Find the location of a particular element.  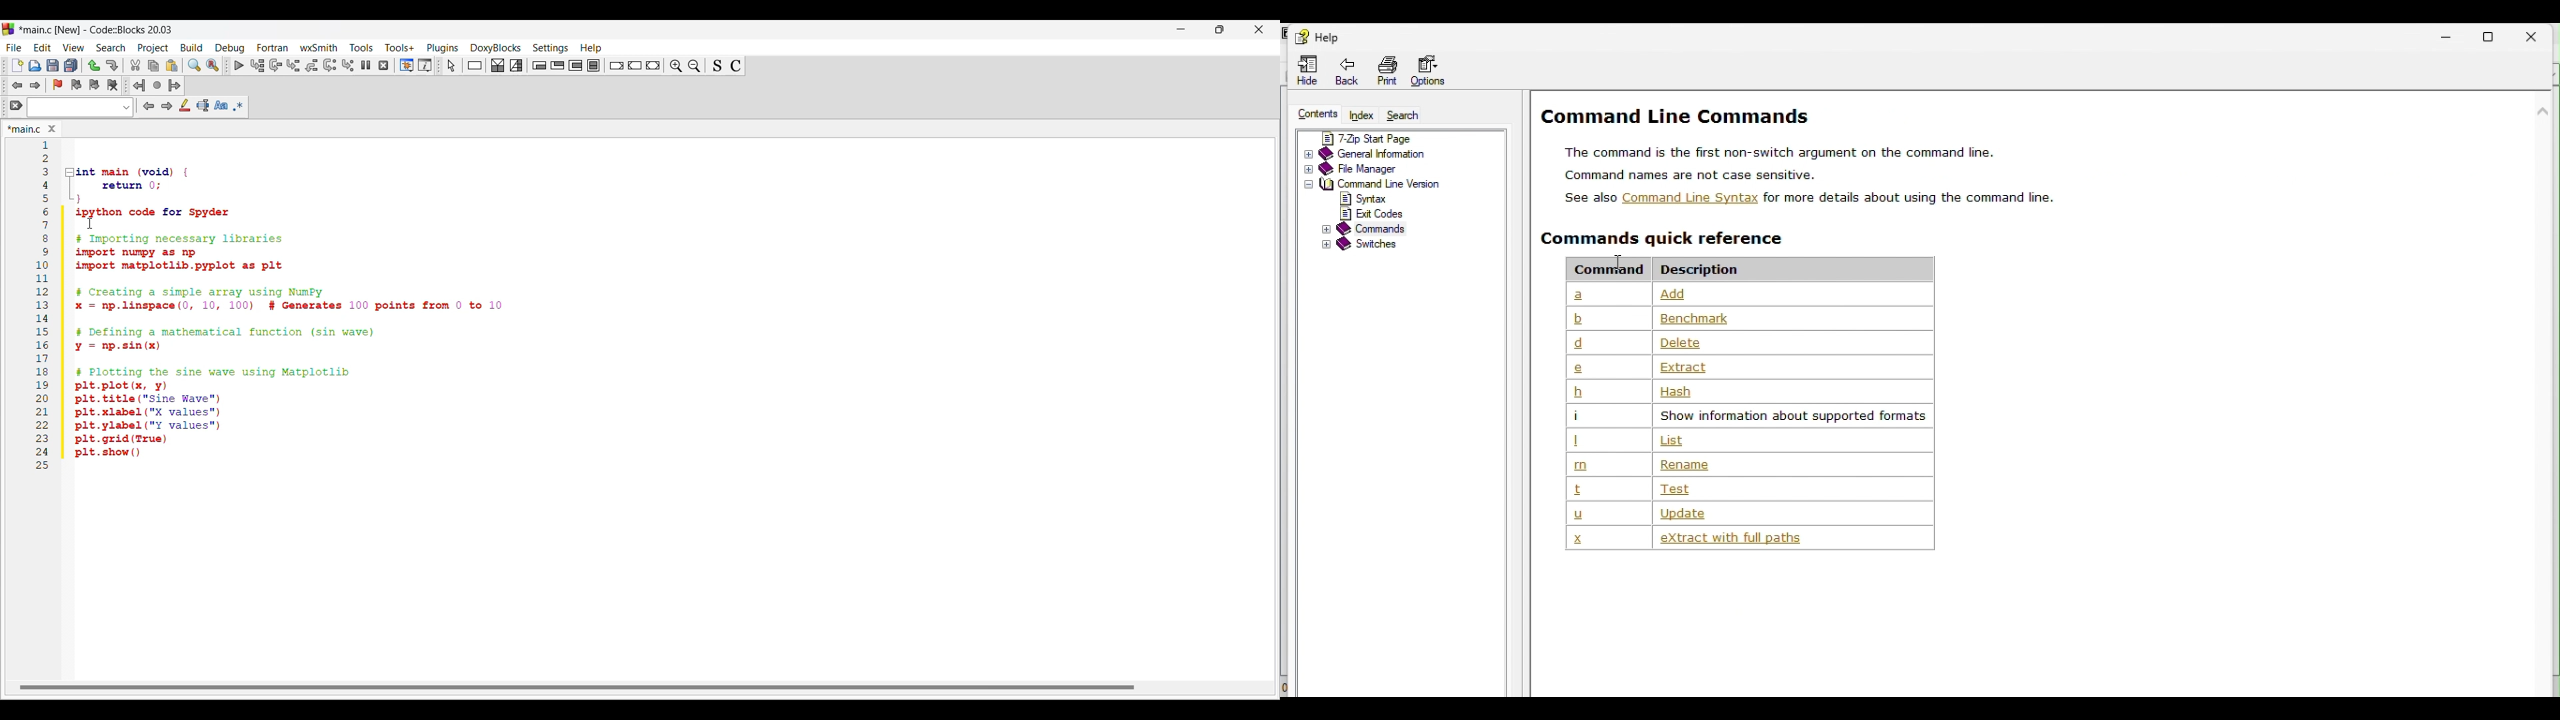

exit code is located at coordinates (1380, 213).